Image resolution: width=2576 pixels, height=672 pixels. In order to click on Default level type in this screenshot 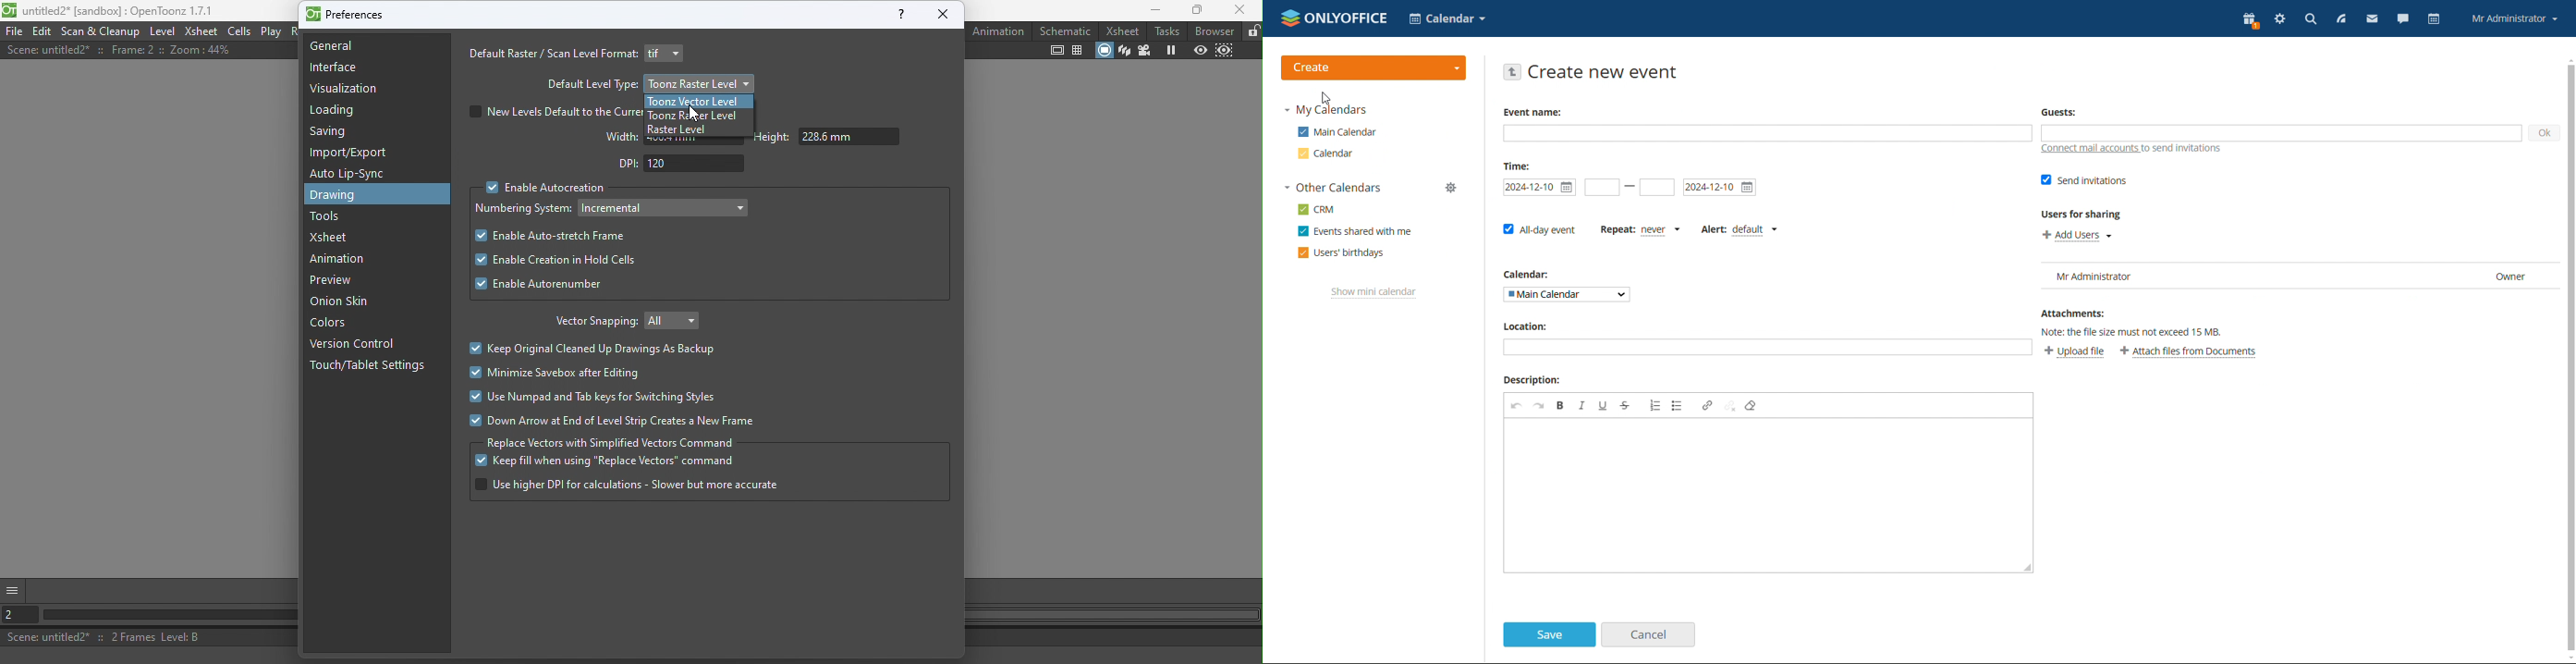, I will do `click(590, 83)`.